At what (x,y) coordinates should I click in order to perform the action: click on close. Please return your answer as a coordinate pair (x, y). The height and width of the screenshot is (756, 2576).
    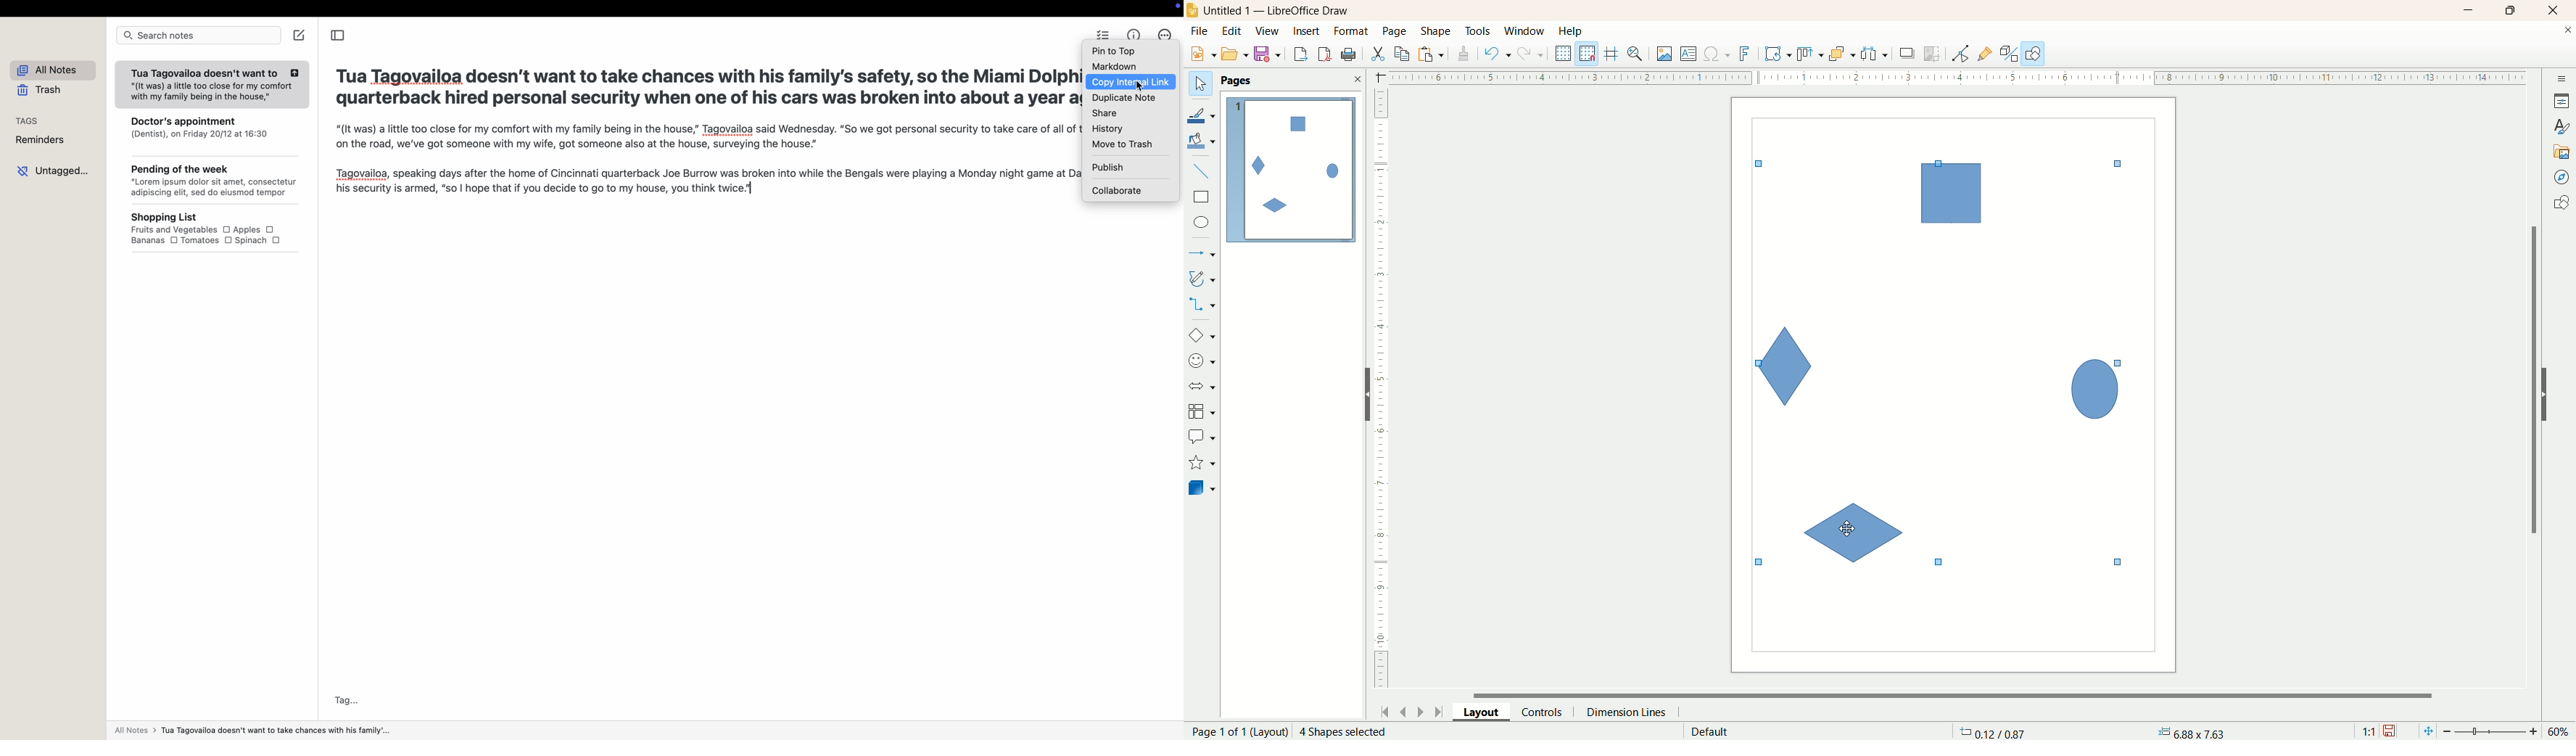
    Looking at the image, I should click on (1357, 79).